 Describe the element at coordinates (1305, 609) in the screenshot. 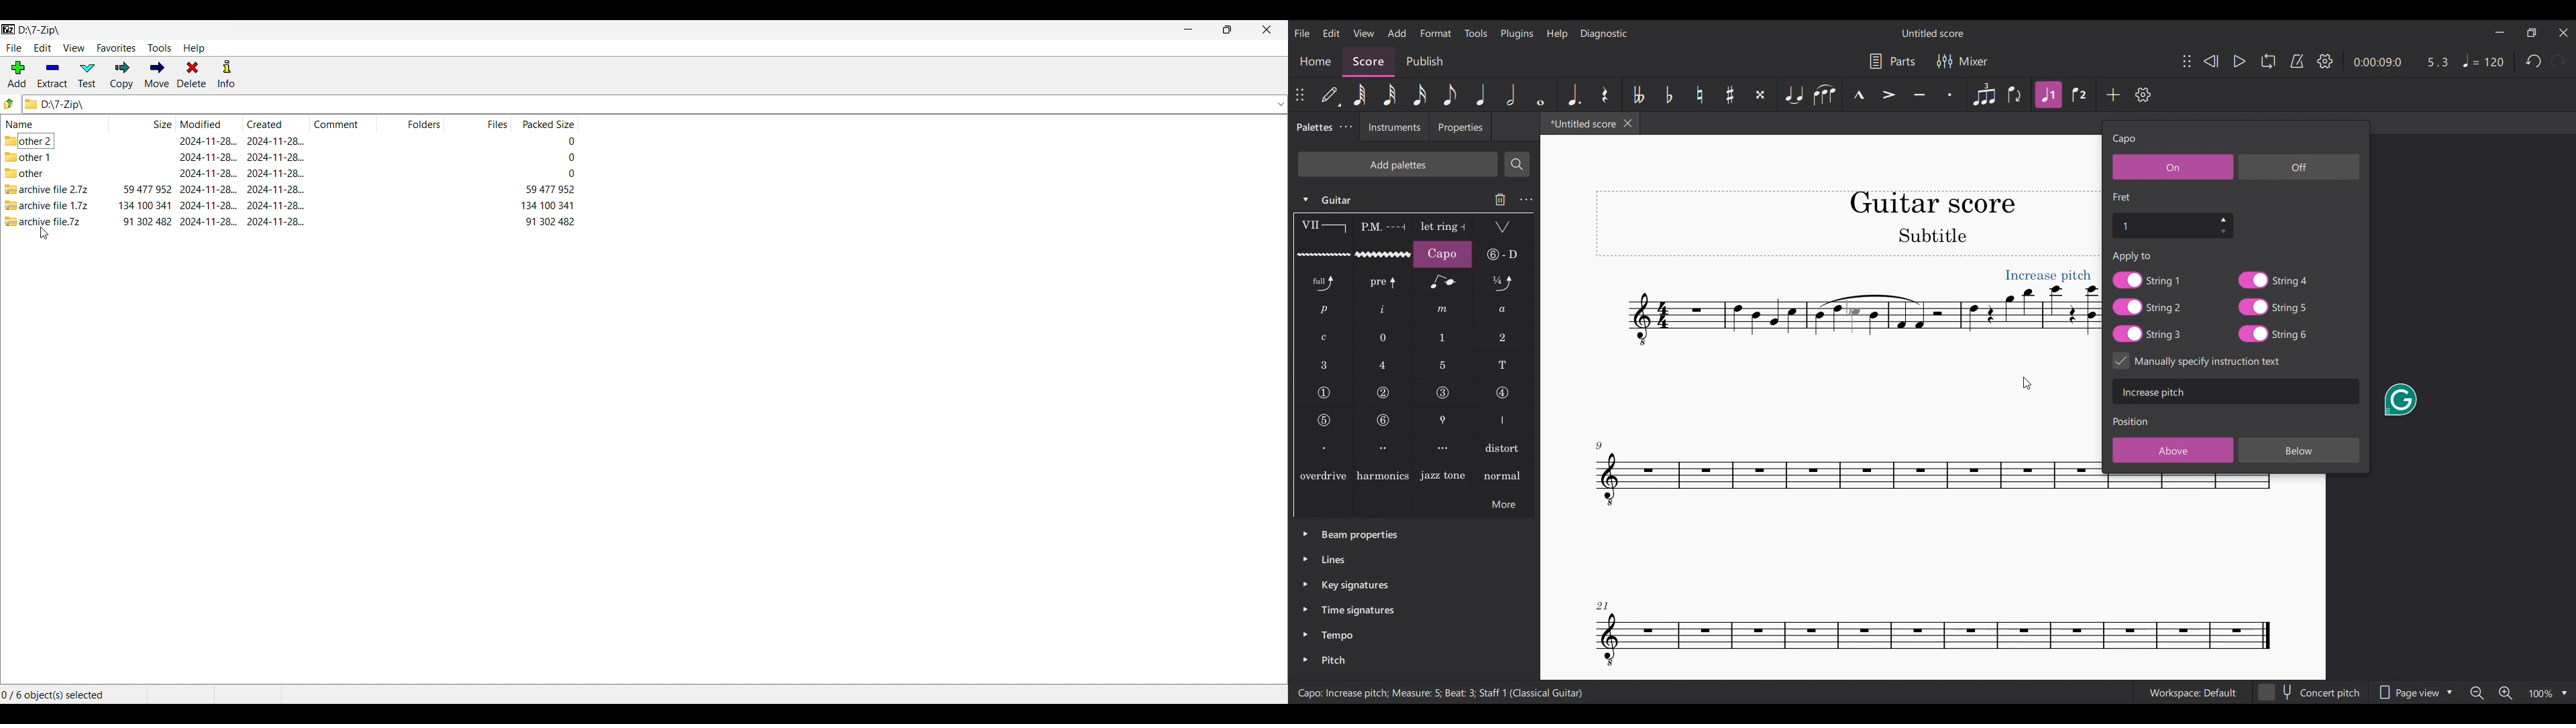

I see `Click to expand time signatures palette` at that location.